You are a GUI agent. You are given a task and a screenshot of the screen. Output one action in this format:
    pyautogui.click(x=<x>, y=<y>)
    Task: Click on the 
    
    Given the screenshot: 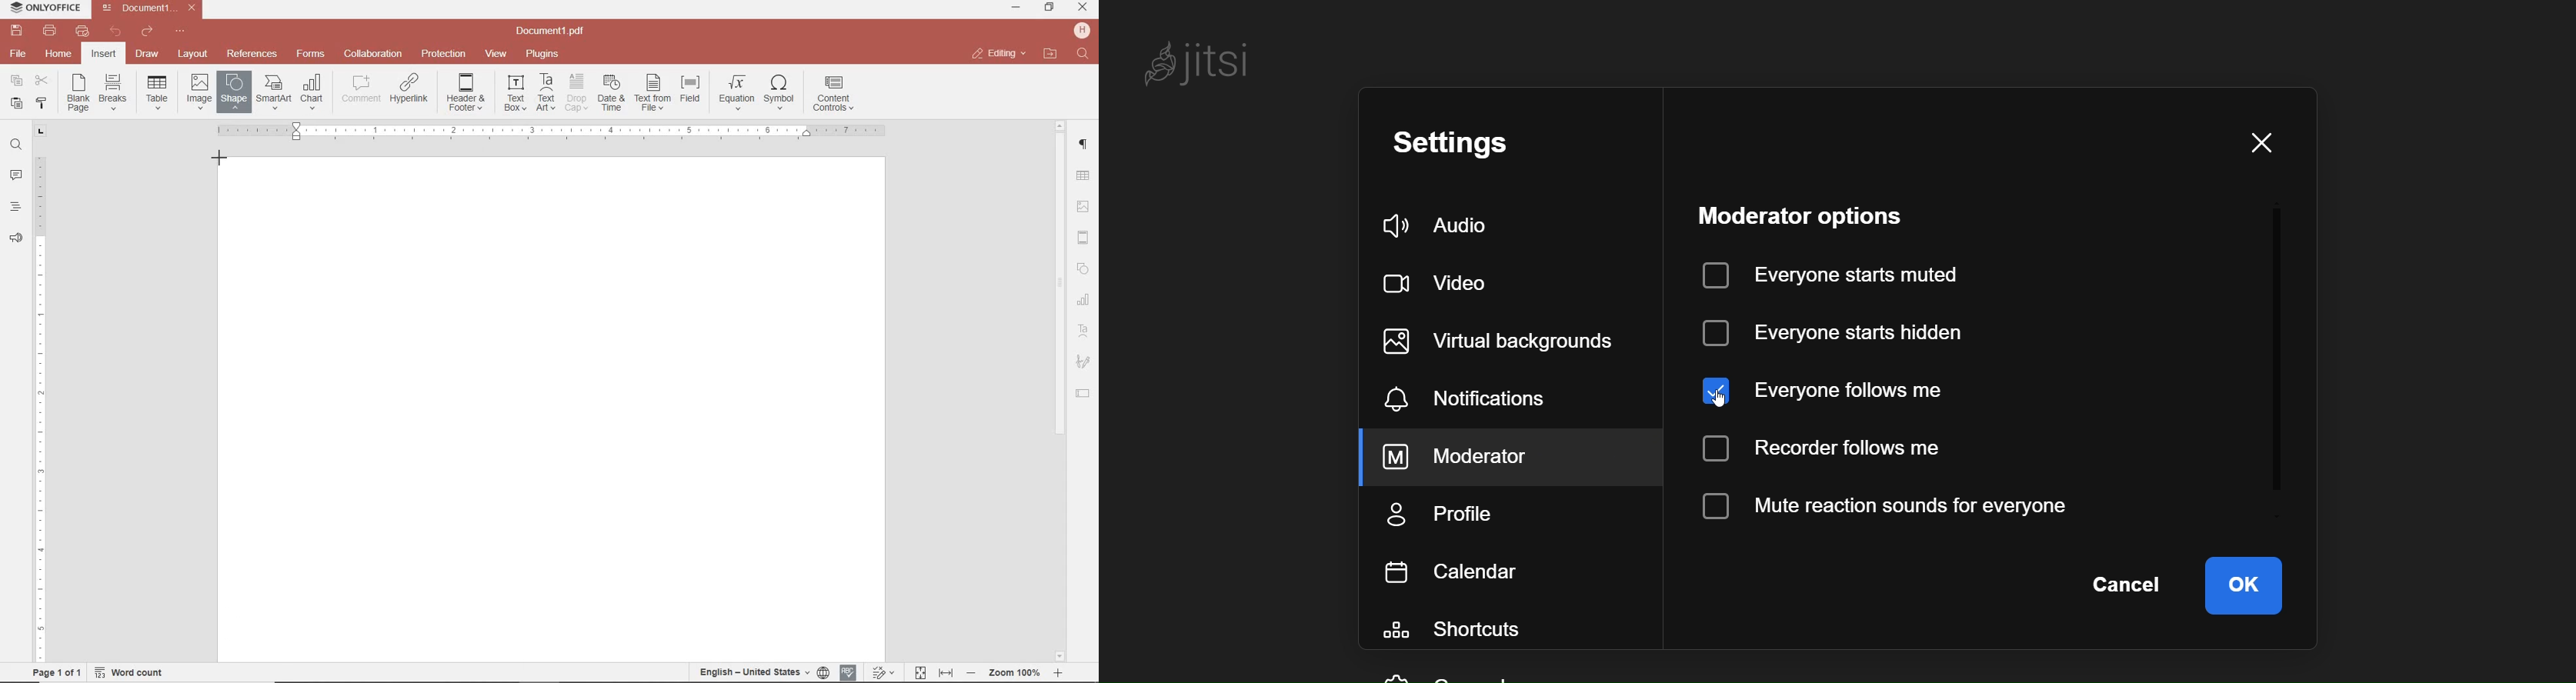 What is the action you would take?
    pyautogui.click(x=552, y=401)
    